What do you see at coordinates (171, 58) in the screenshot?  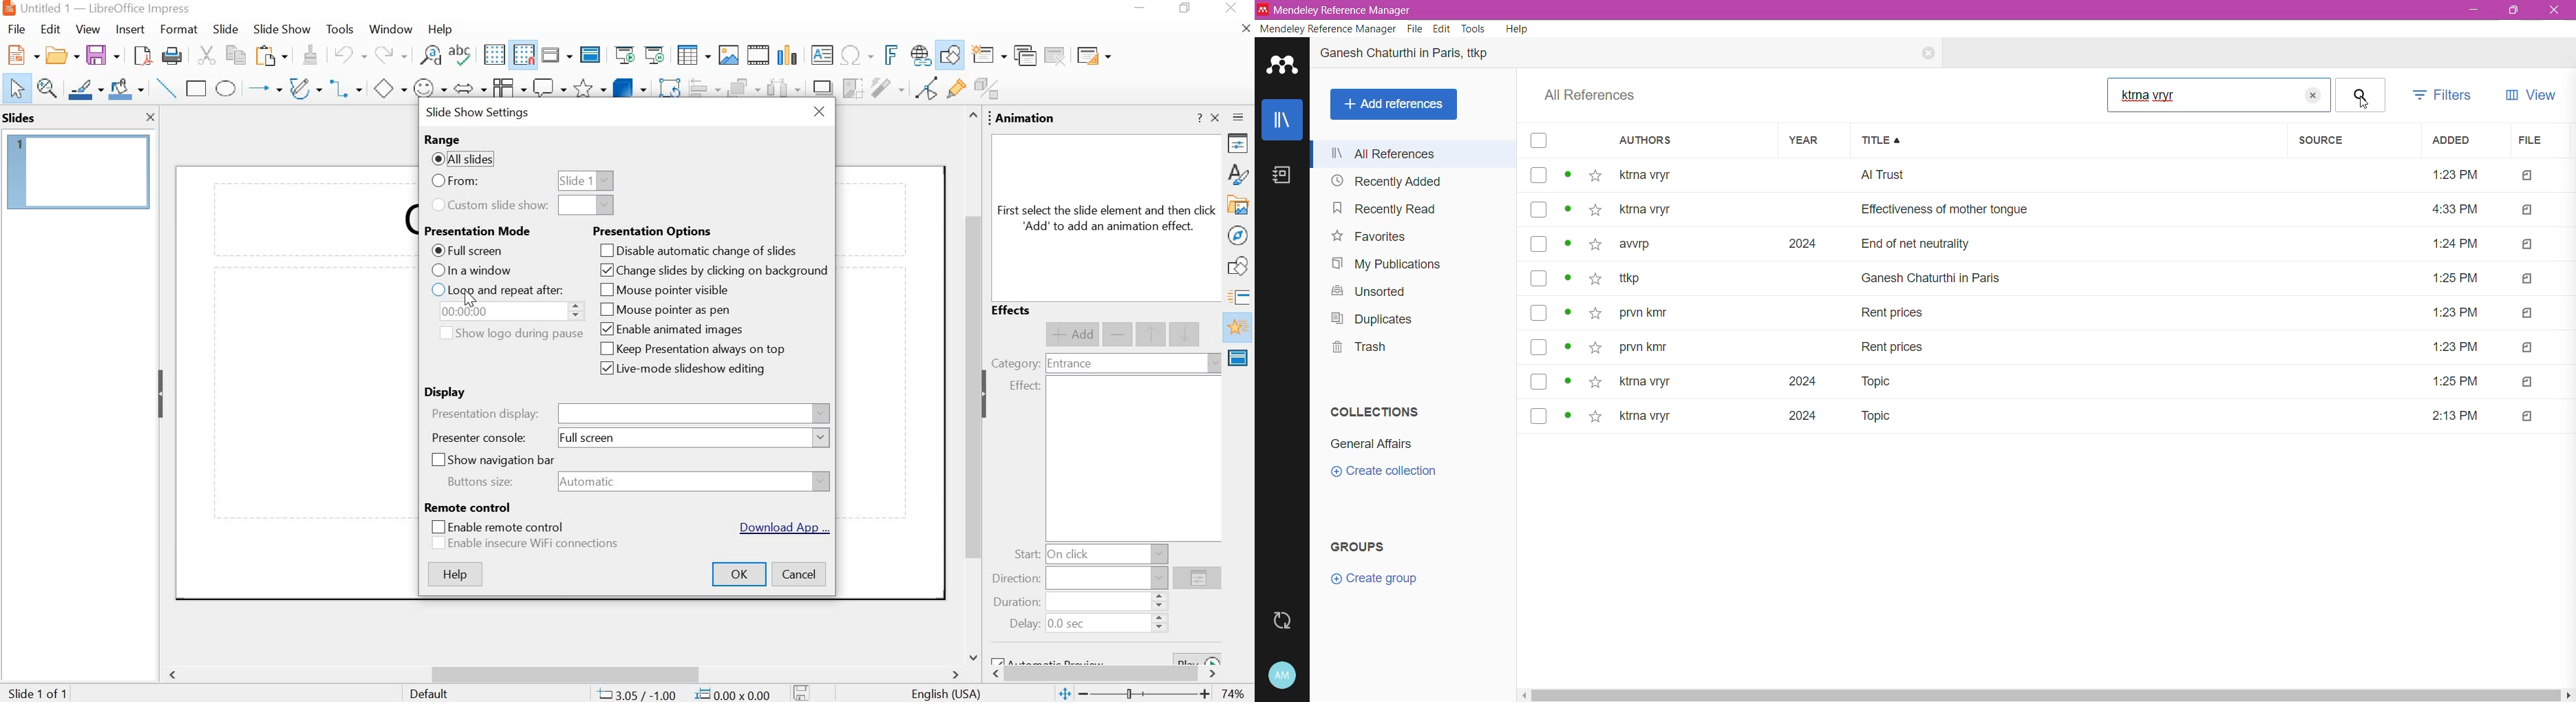 I see `print` at bounding box center [171, 58].